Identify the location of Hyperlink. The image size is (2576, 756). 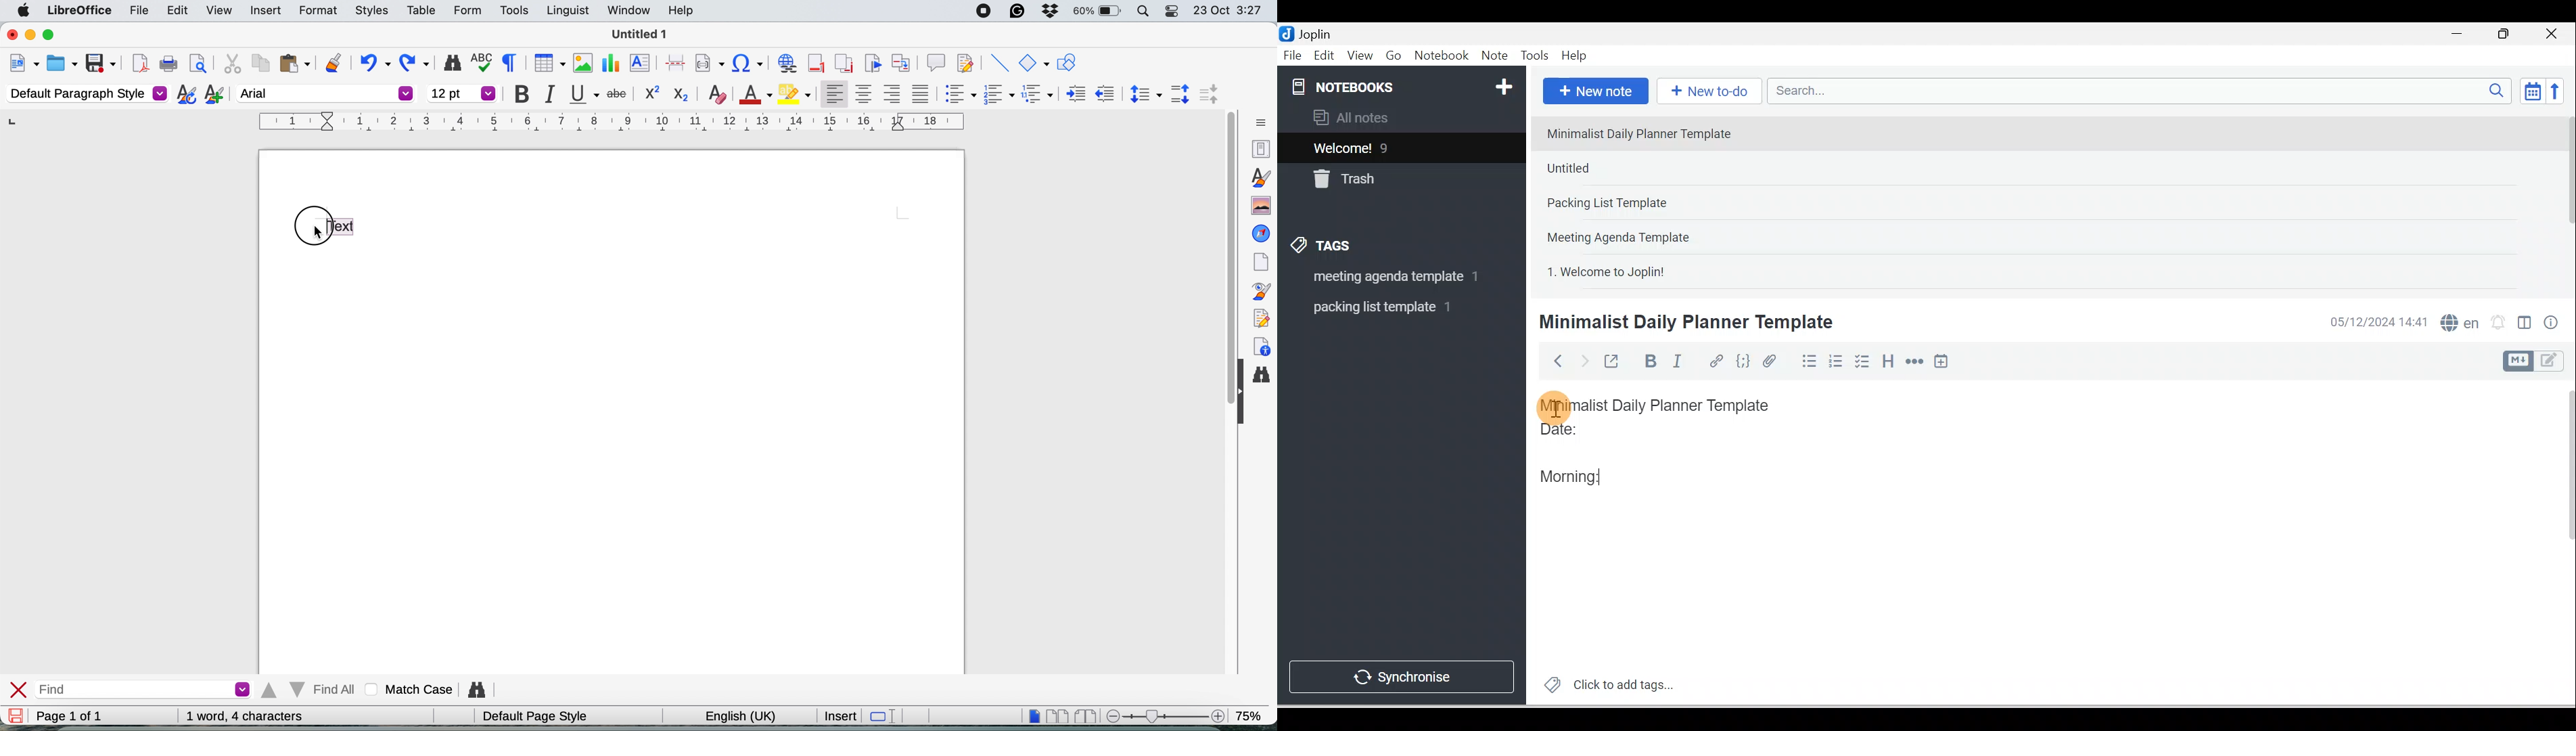
(1715, 362).